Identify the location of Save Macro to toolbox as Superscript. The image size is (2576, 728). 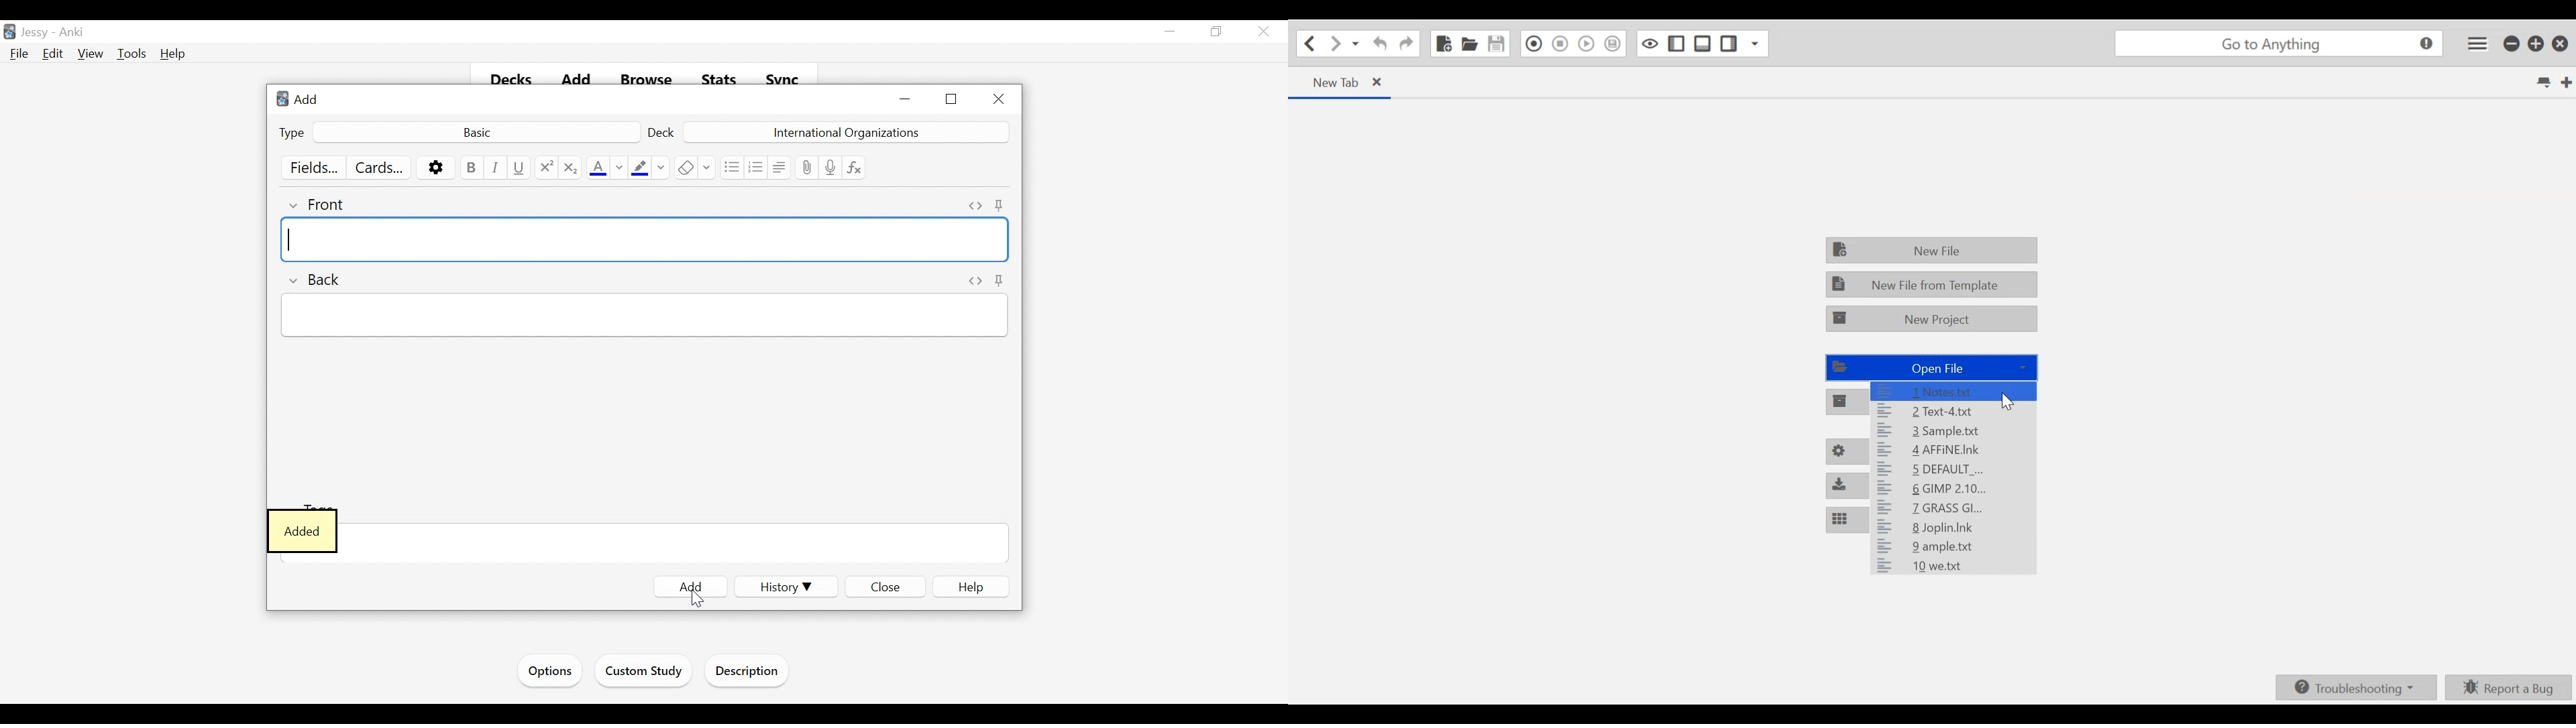
(1613, 44).